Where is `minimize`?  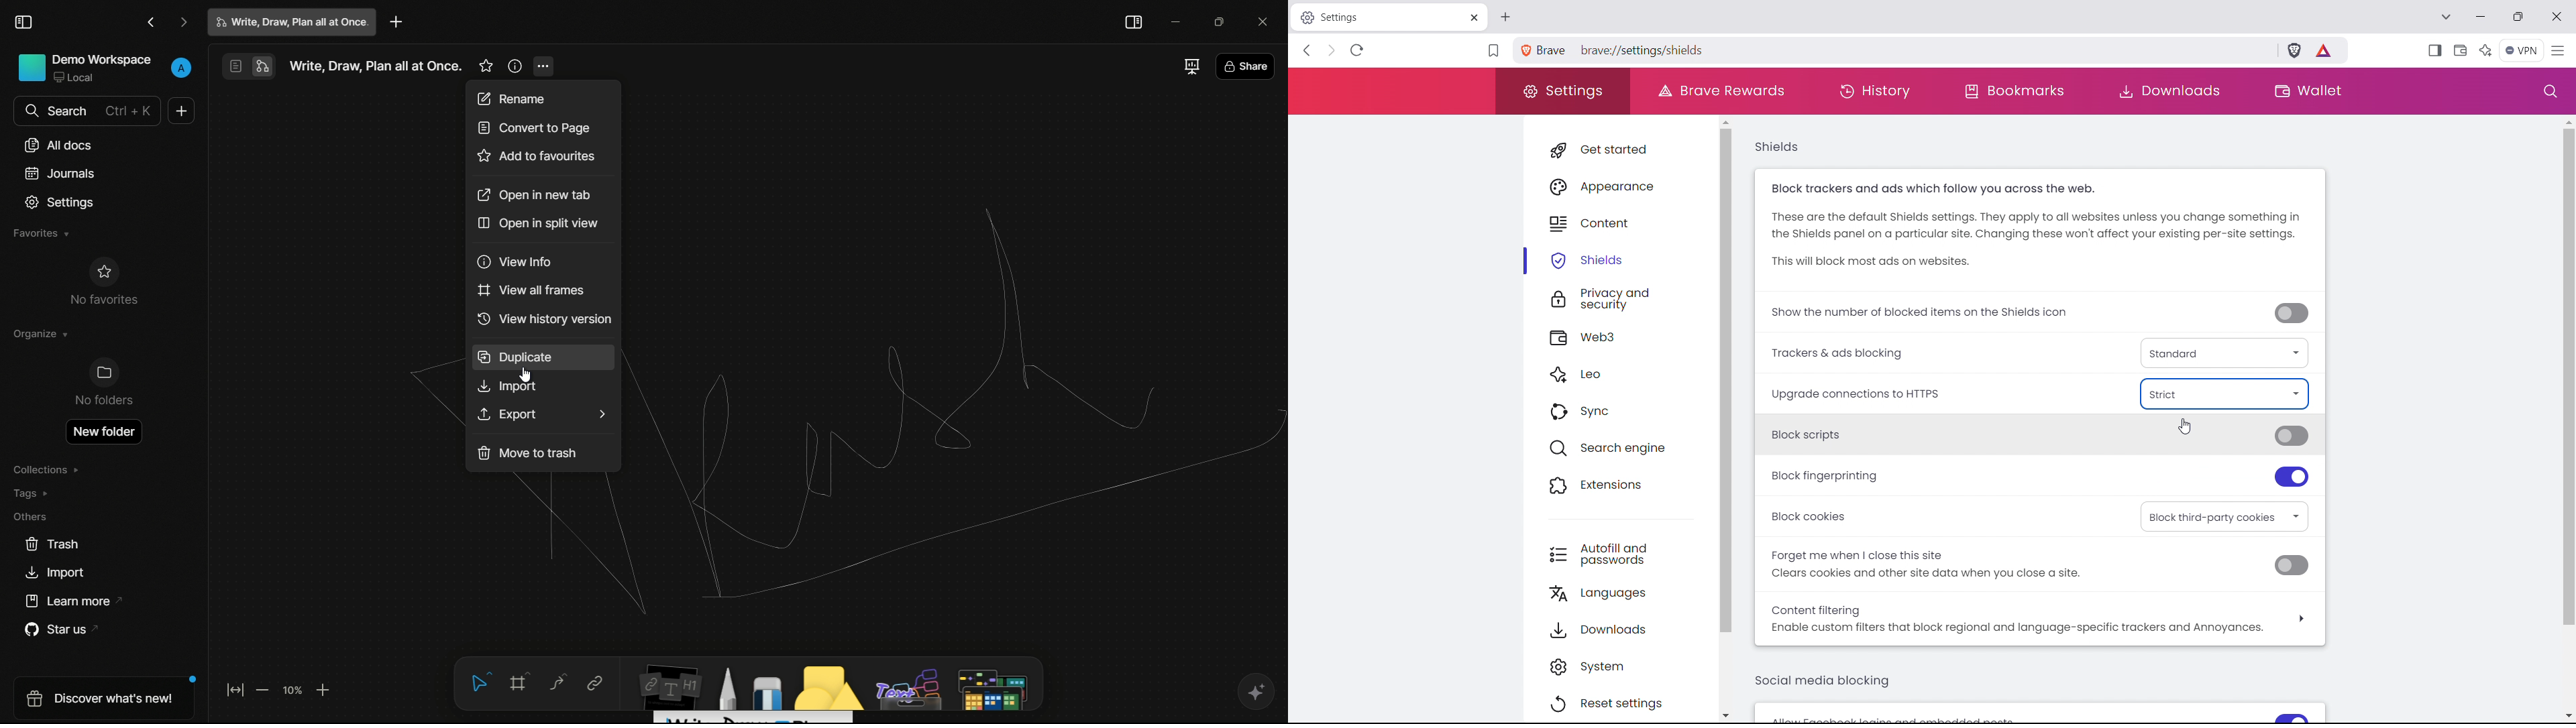
minimize is located at coordinates (1174, 23).